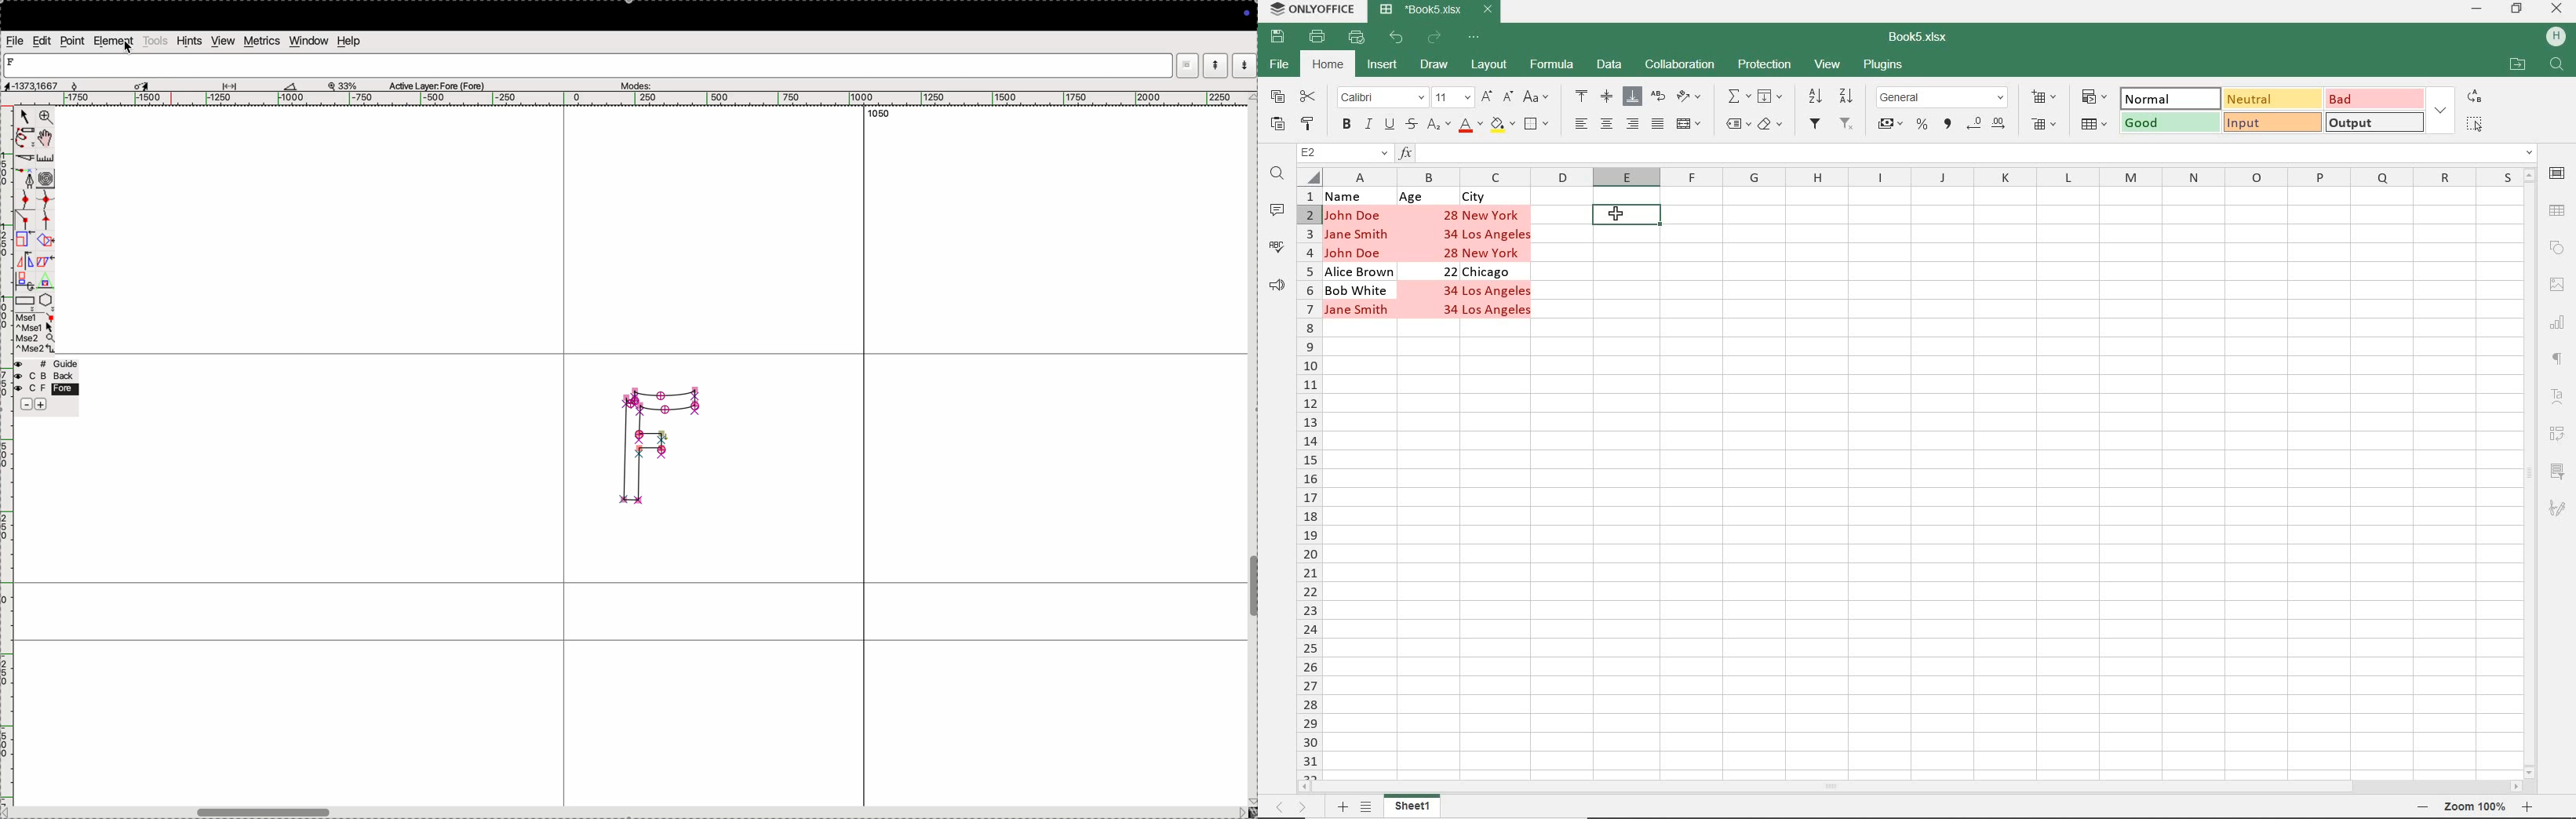 Image resolution: width=2576 pixels, height=840 pixels. Describe the element at coordinates (155, 40) in the screenshot. I see `tools` at that location.